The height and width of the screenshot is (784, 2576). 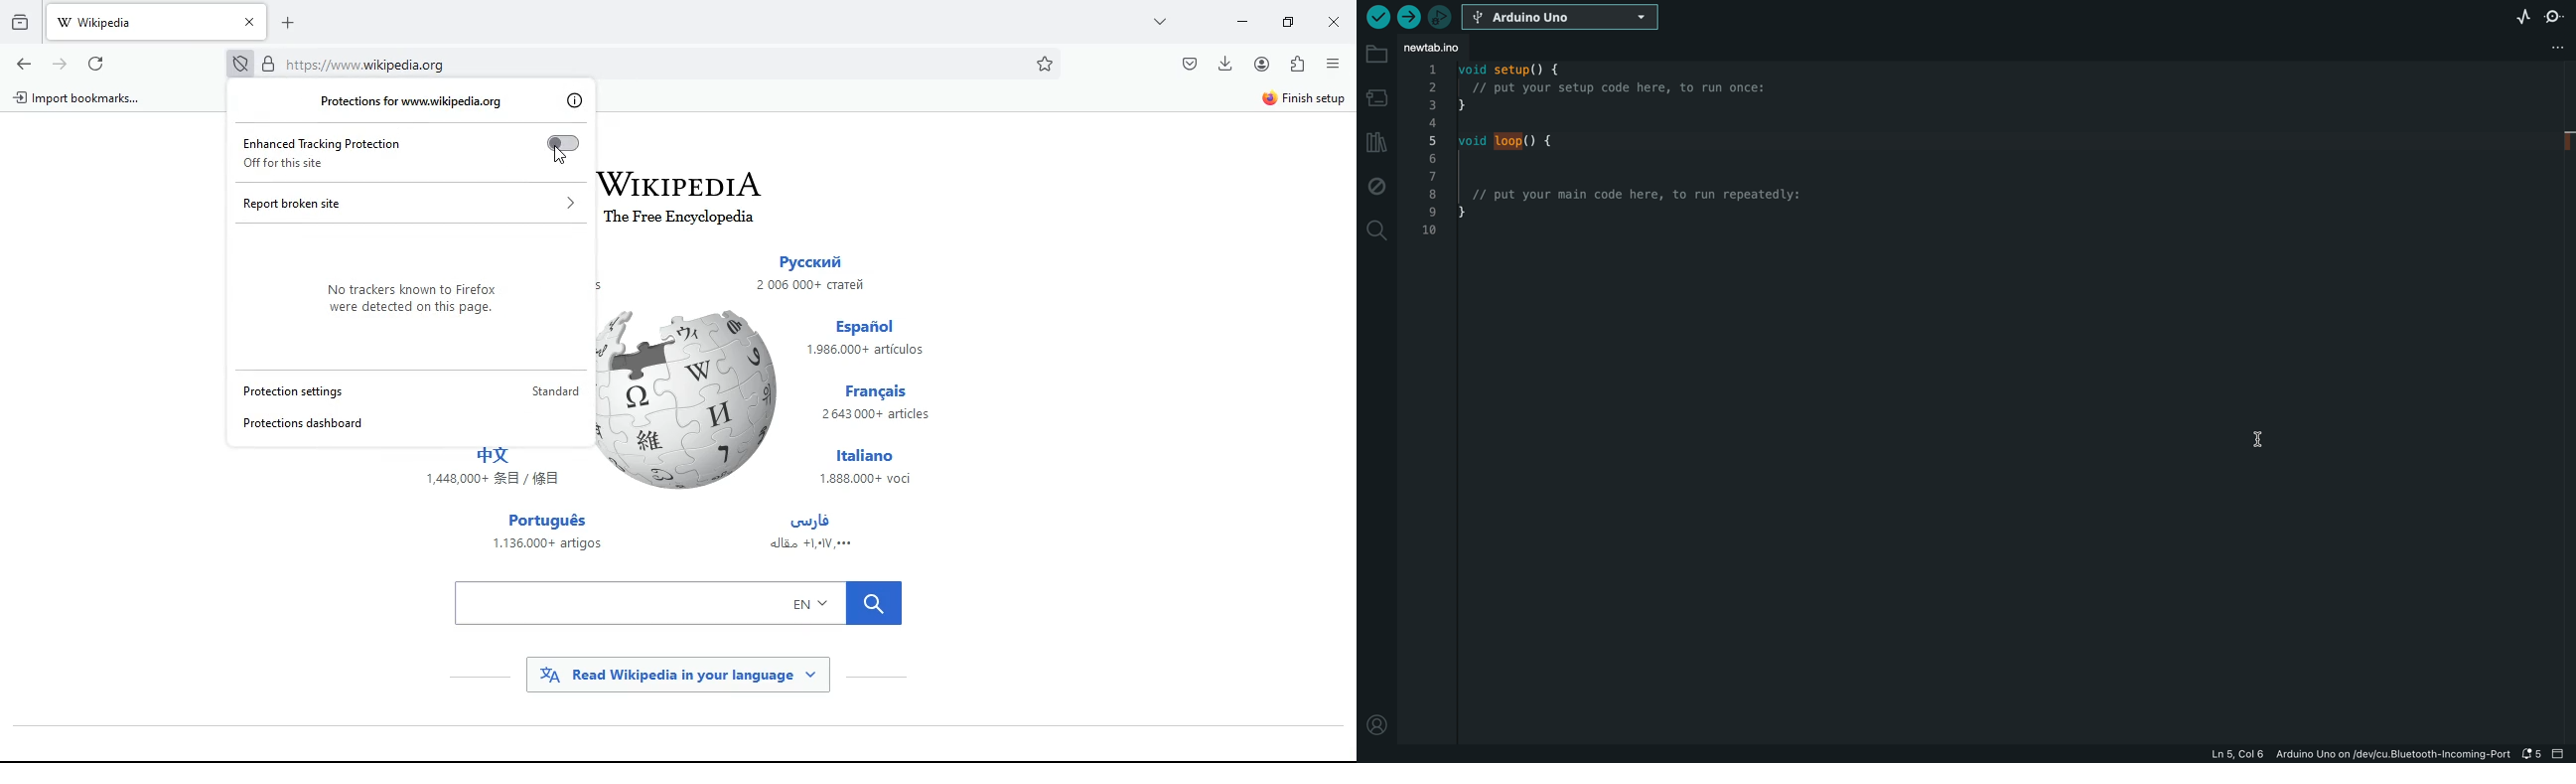 I want to click on pocket, so click(x=1188, y=64).